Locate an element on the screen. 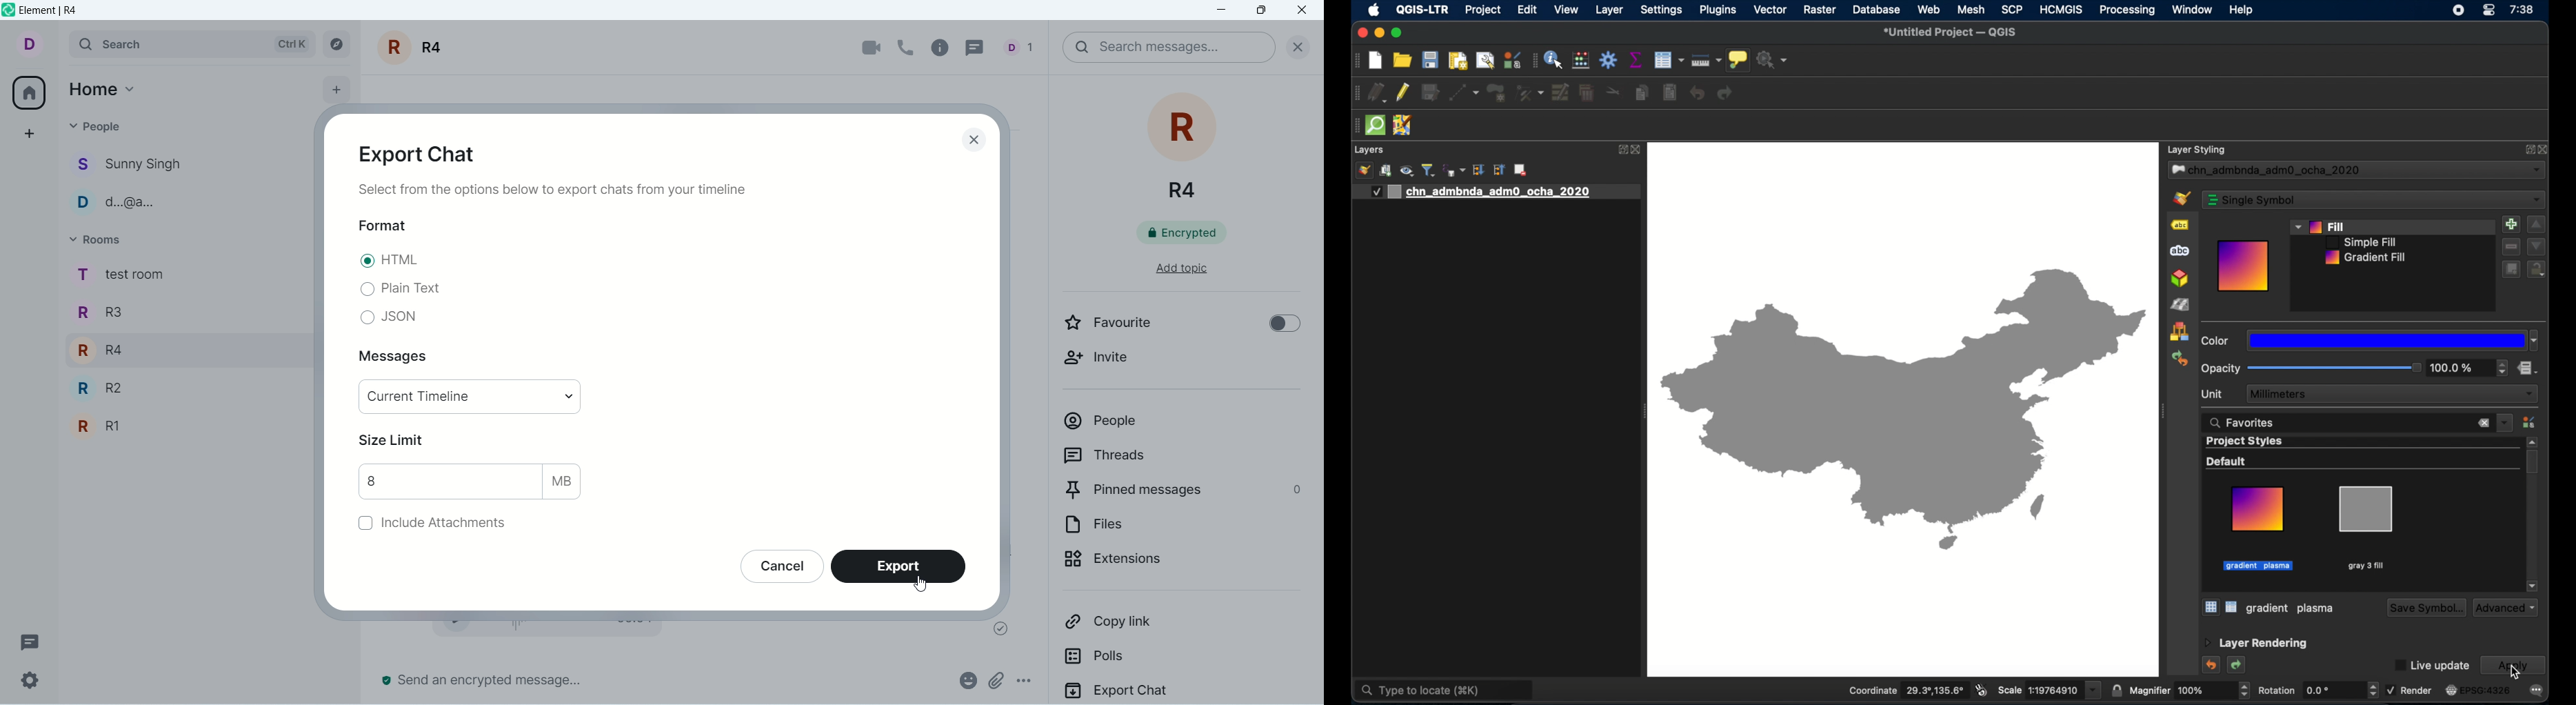  paste features is located at coordinates (1671, 93).